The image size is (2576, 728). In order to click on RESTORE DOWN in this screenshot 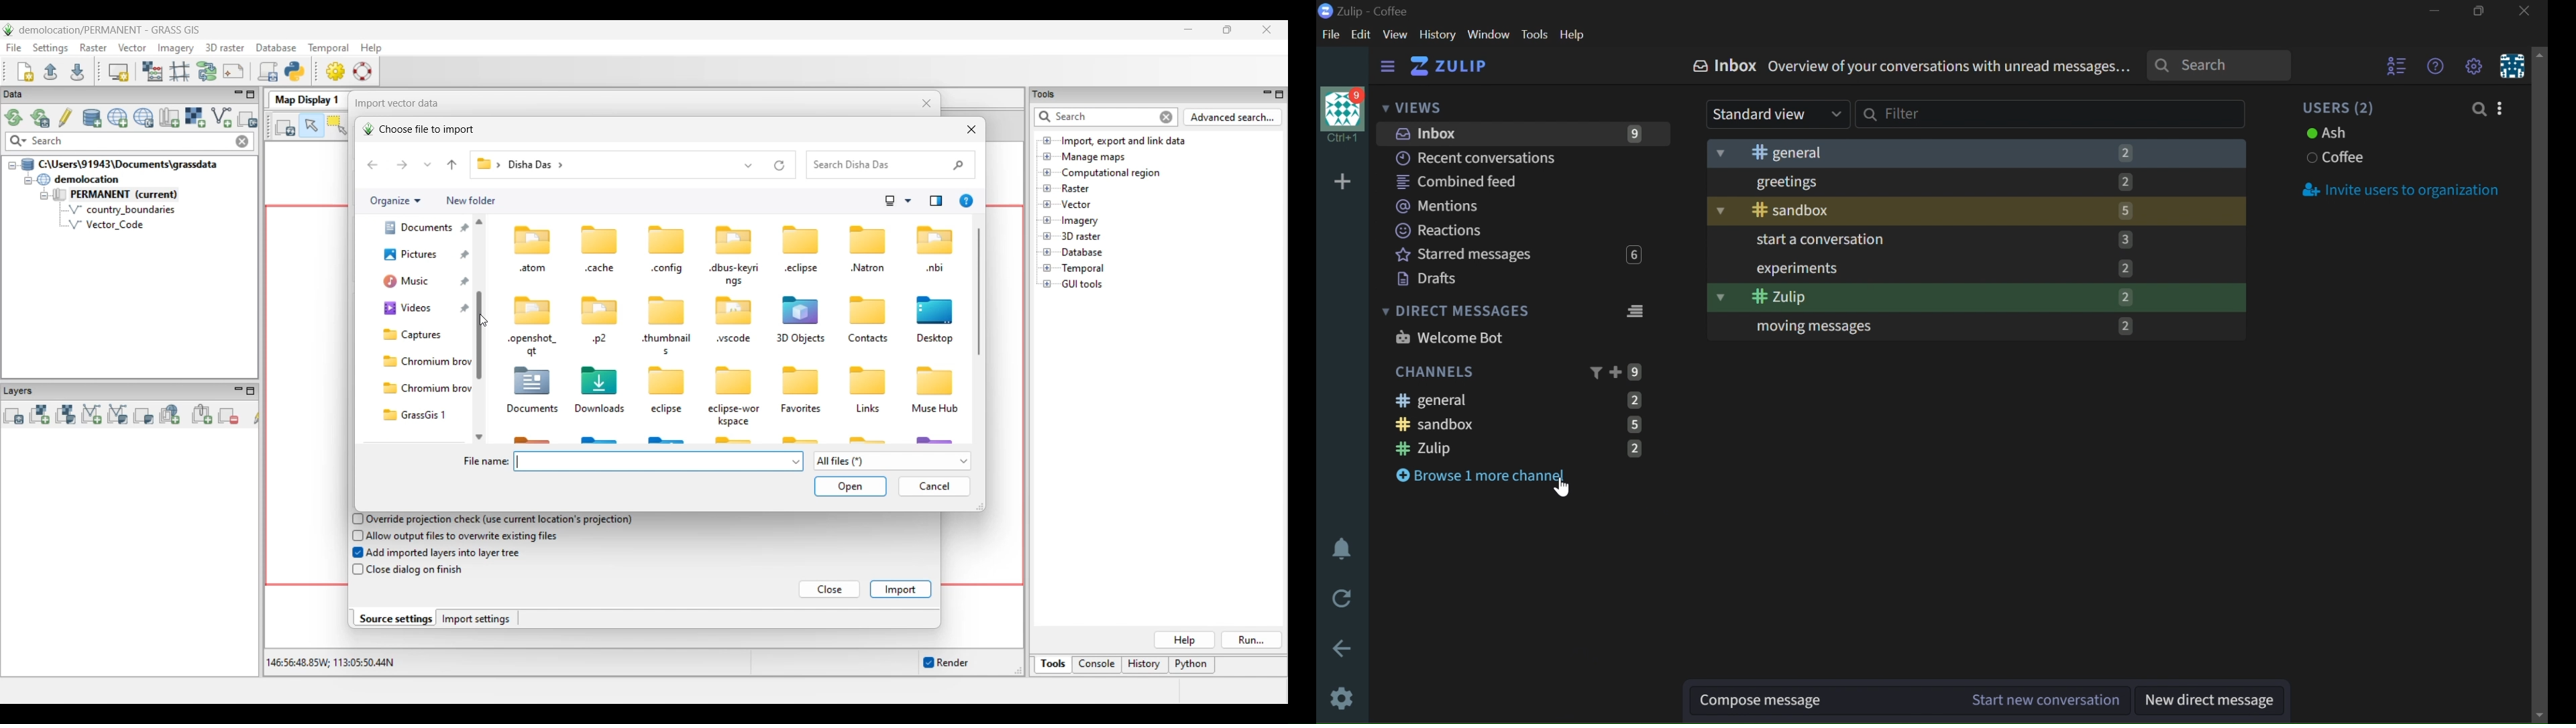, I will do `click(2482, 11)`.